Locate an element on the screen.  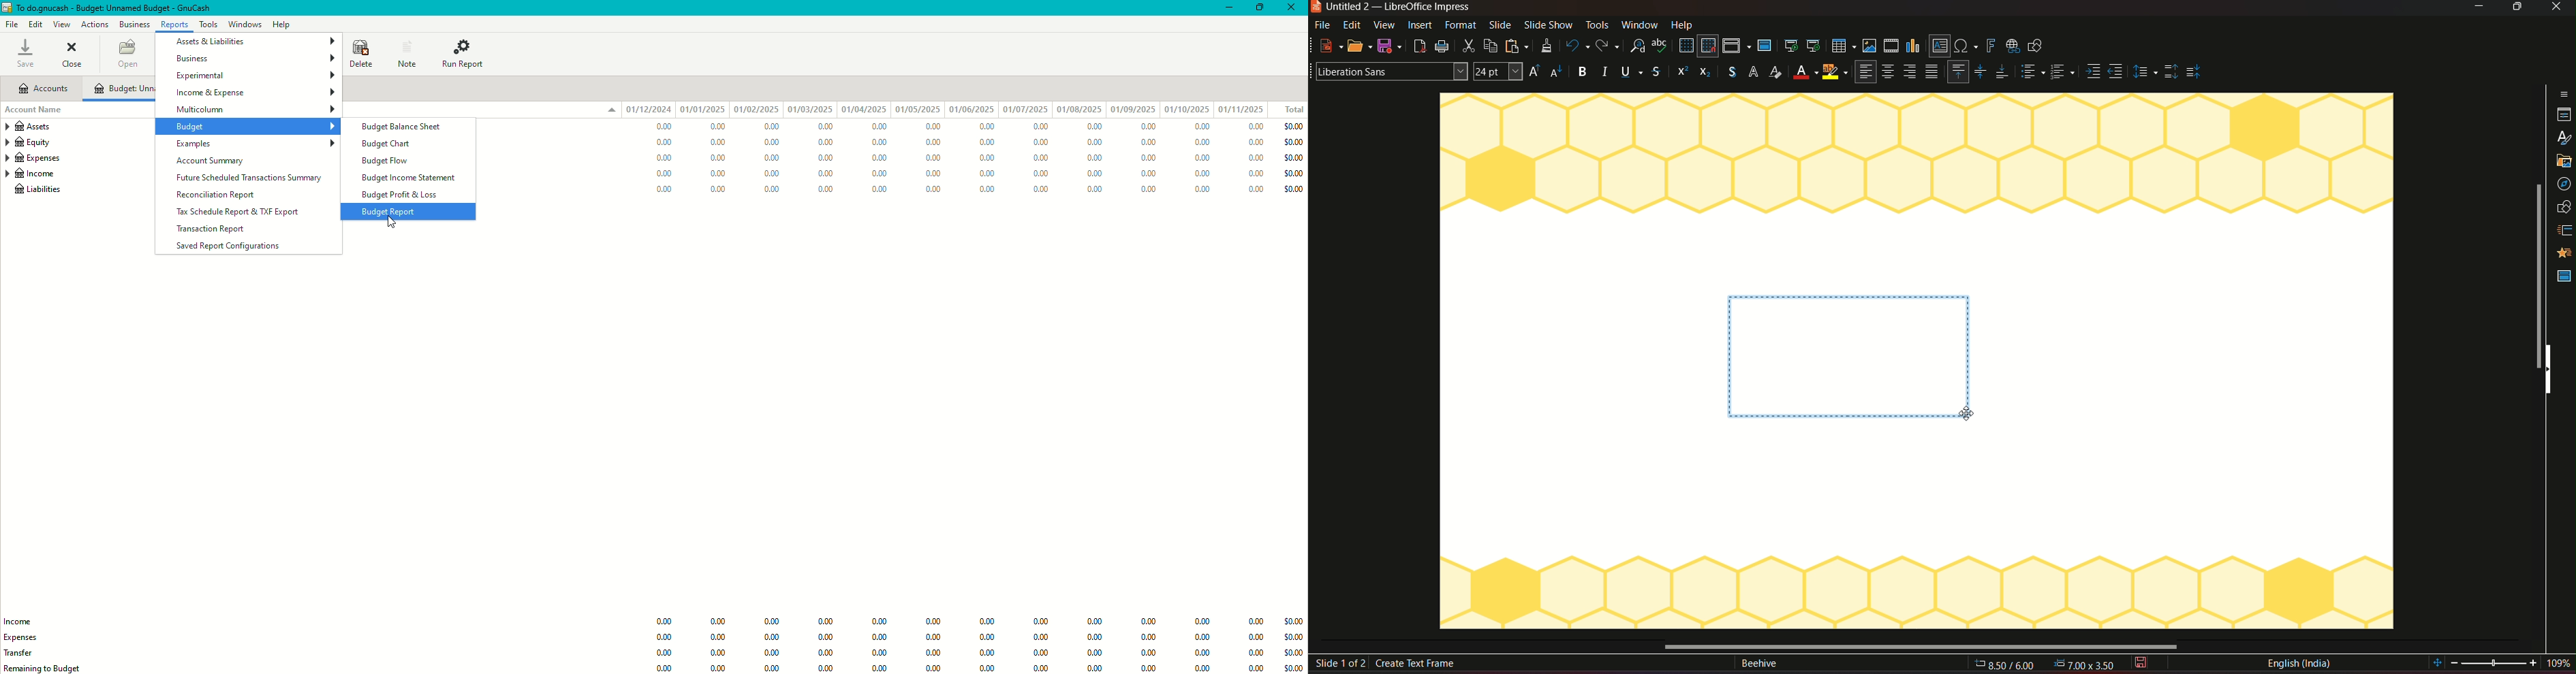
0.00 is located at coordinates (1040, 669).